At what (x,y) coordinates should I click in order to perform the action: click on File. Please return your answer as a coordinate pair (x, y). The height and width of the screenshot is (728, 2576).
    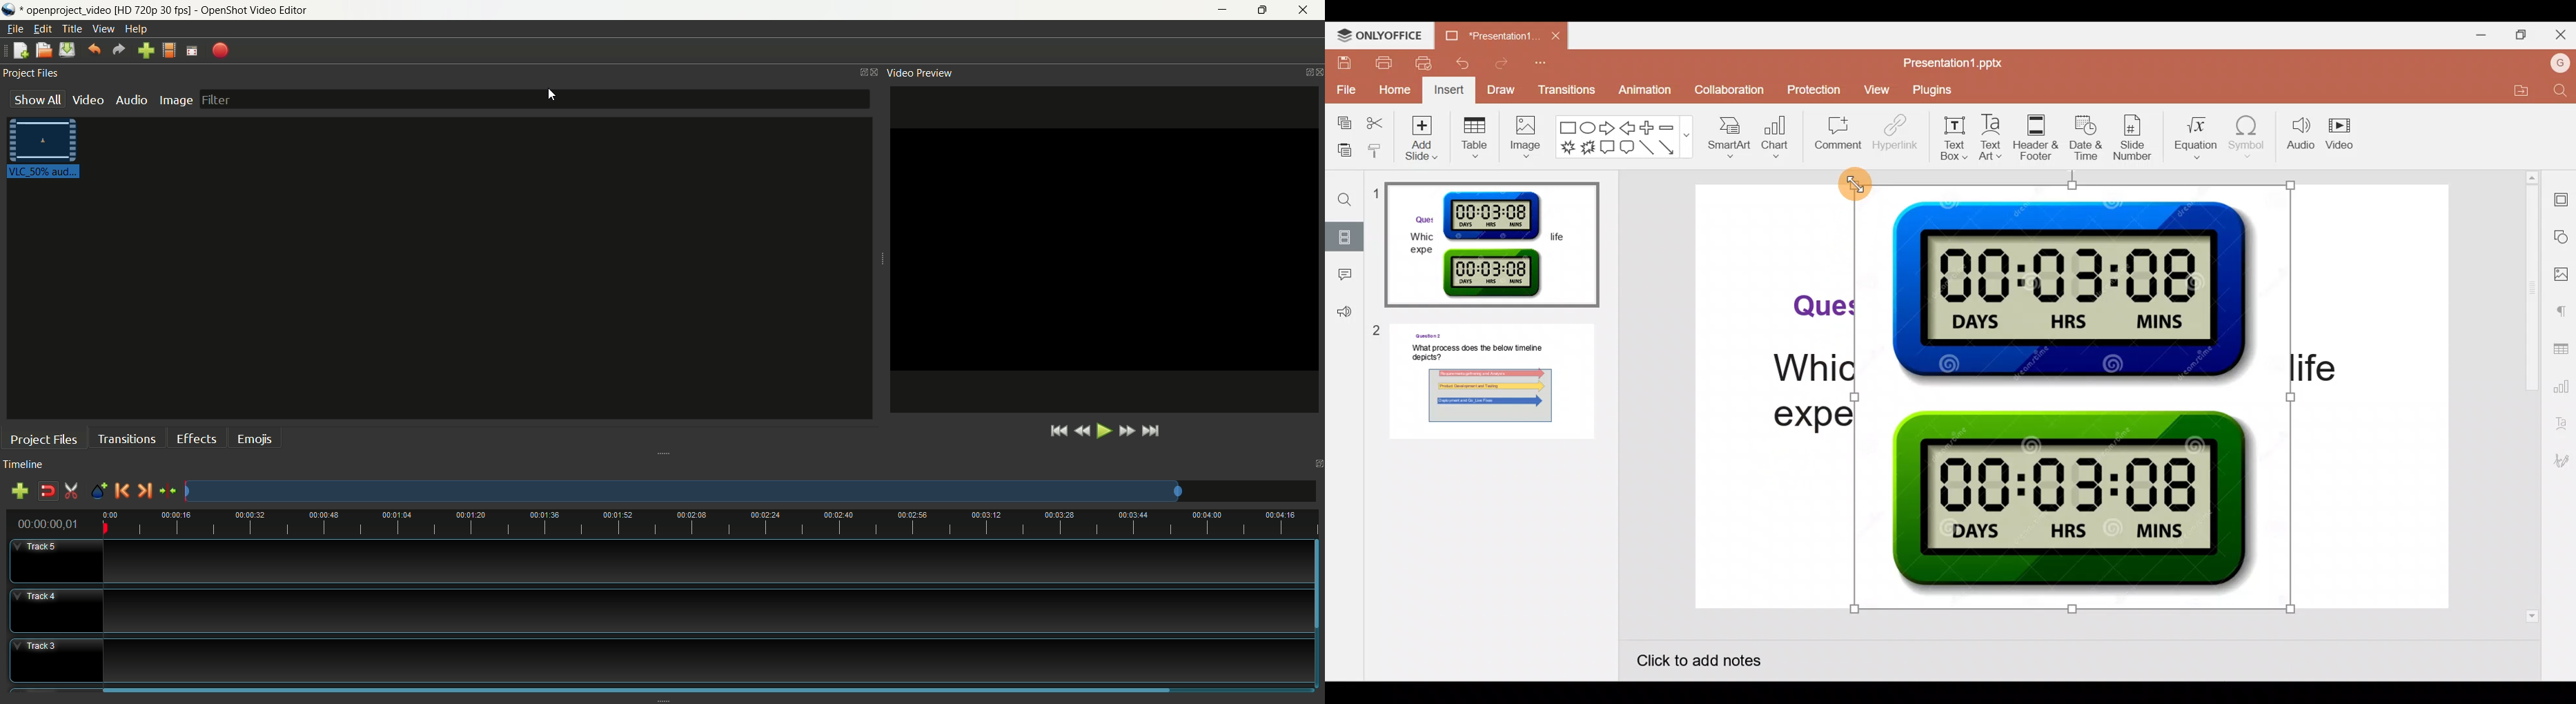
    Looking at the image, I should click on (1343, 89).